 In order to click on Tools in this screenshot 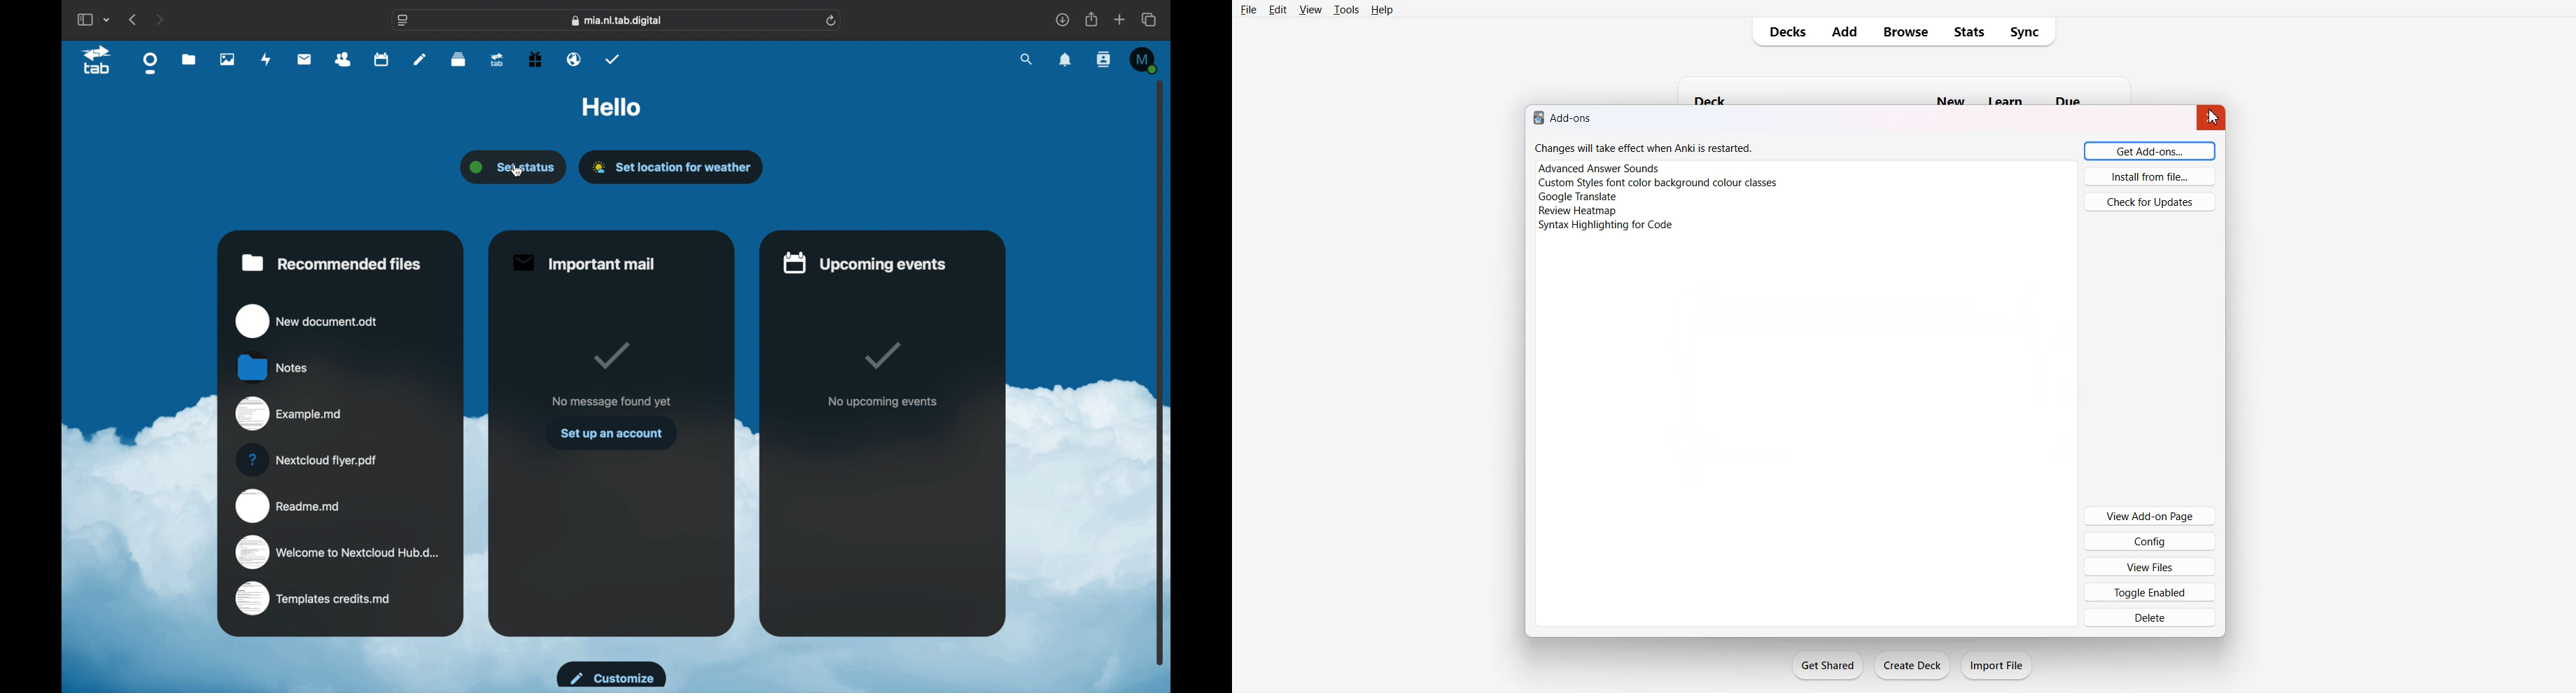, I will do `click(1346, 10)`.